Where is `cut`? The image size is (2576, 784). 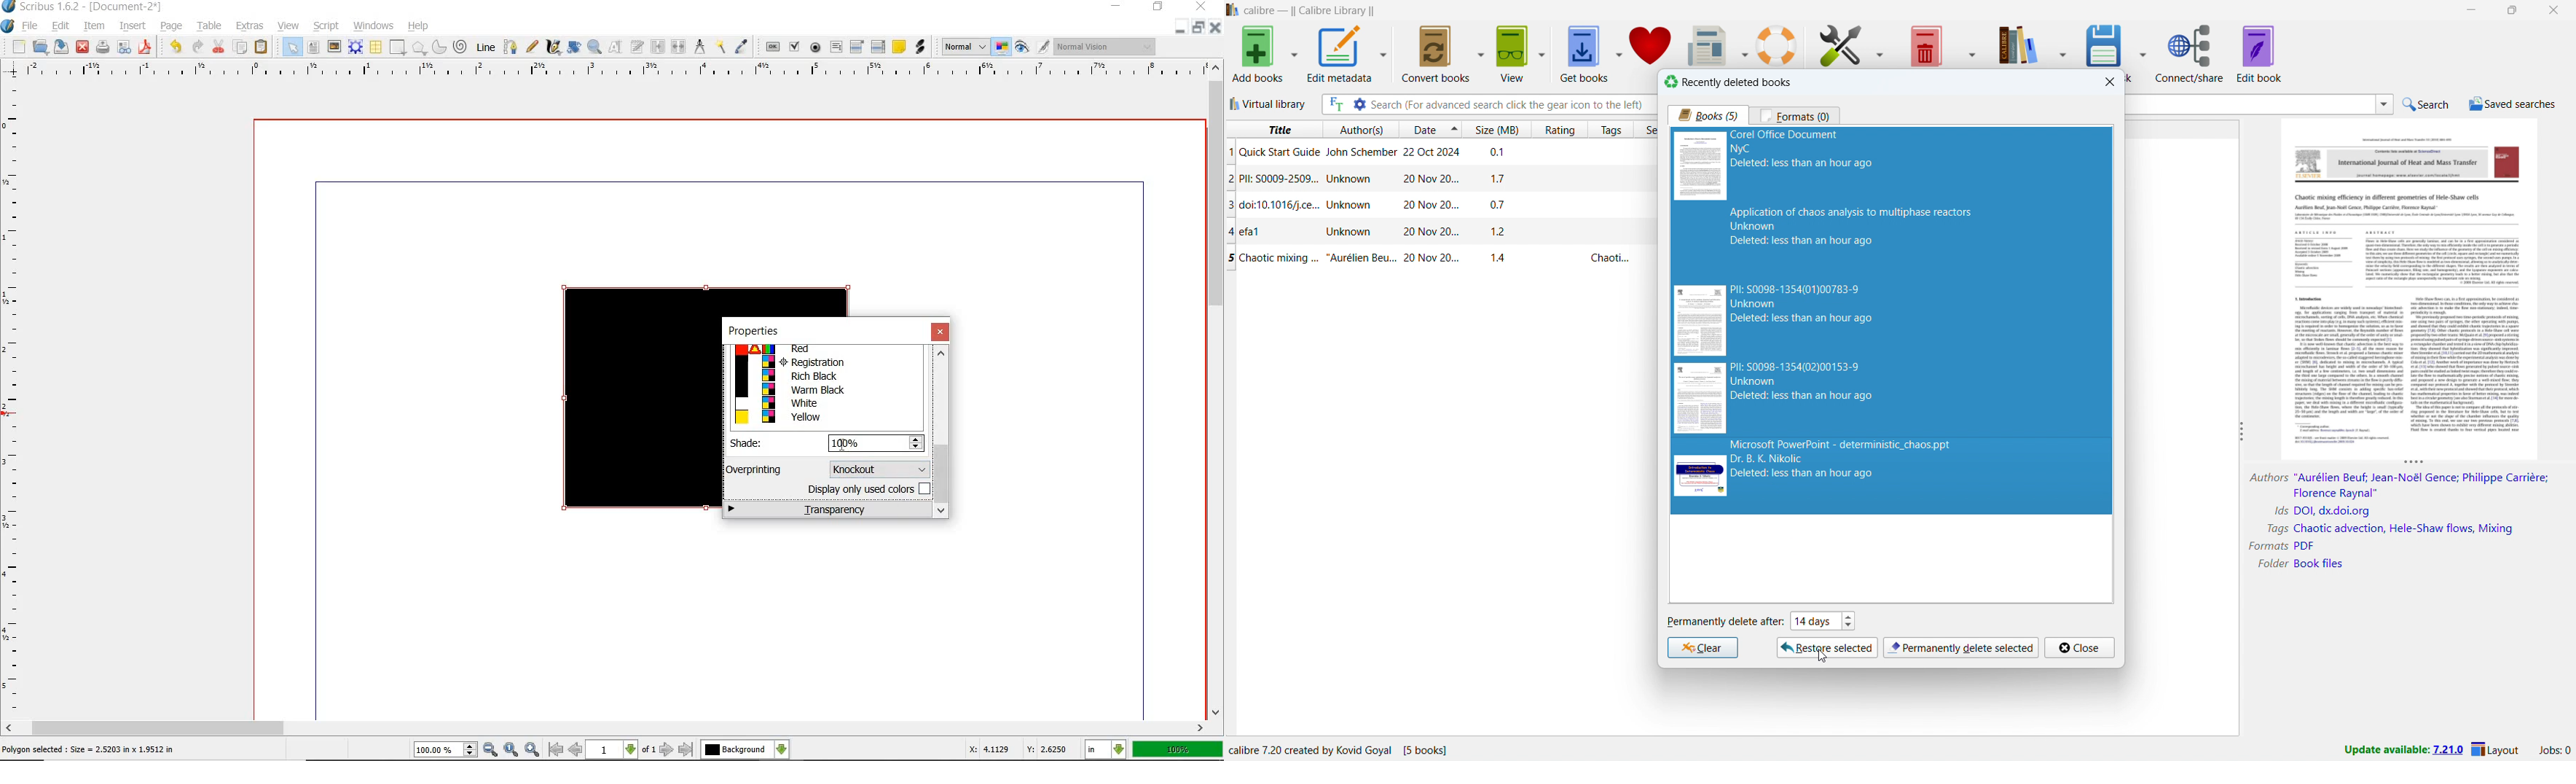
cut is located at coordinates (218, 48).